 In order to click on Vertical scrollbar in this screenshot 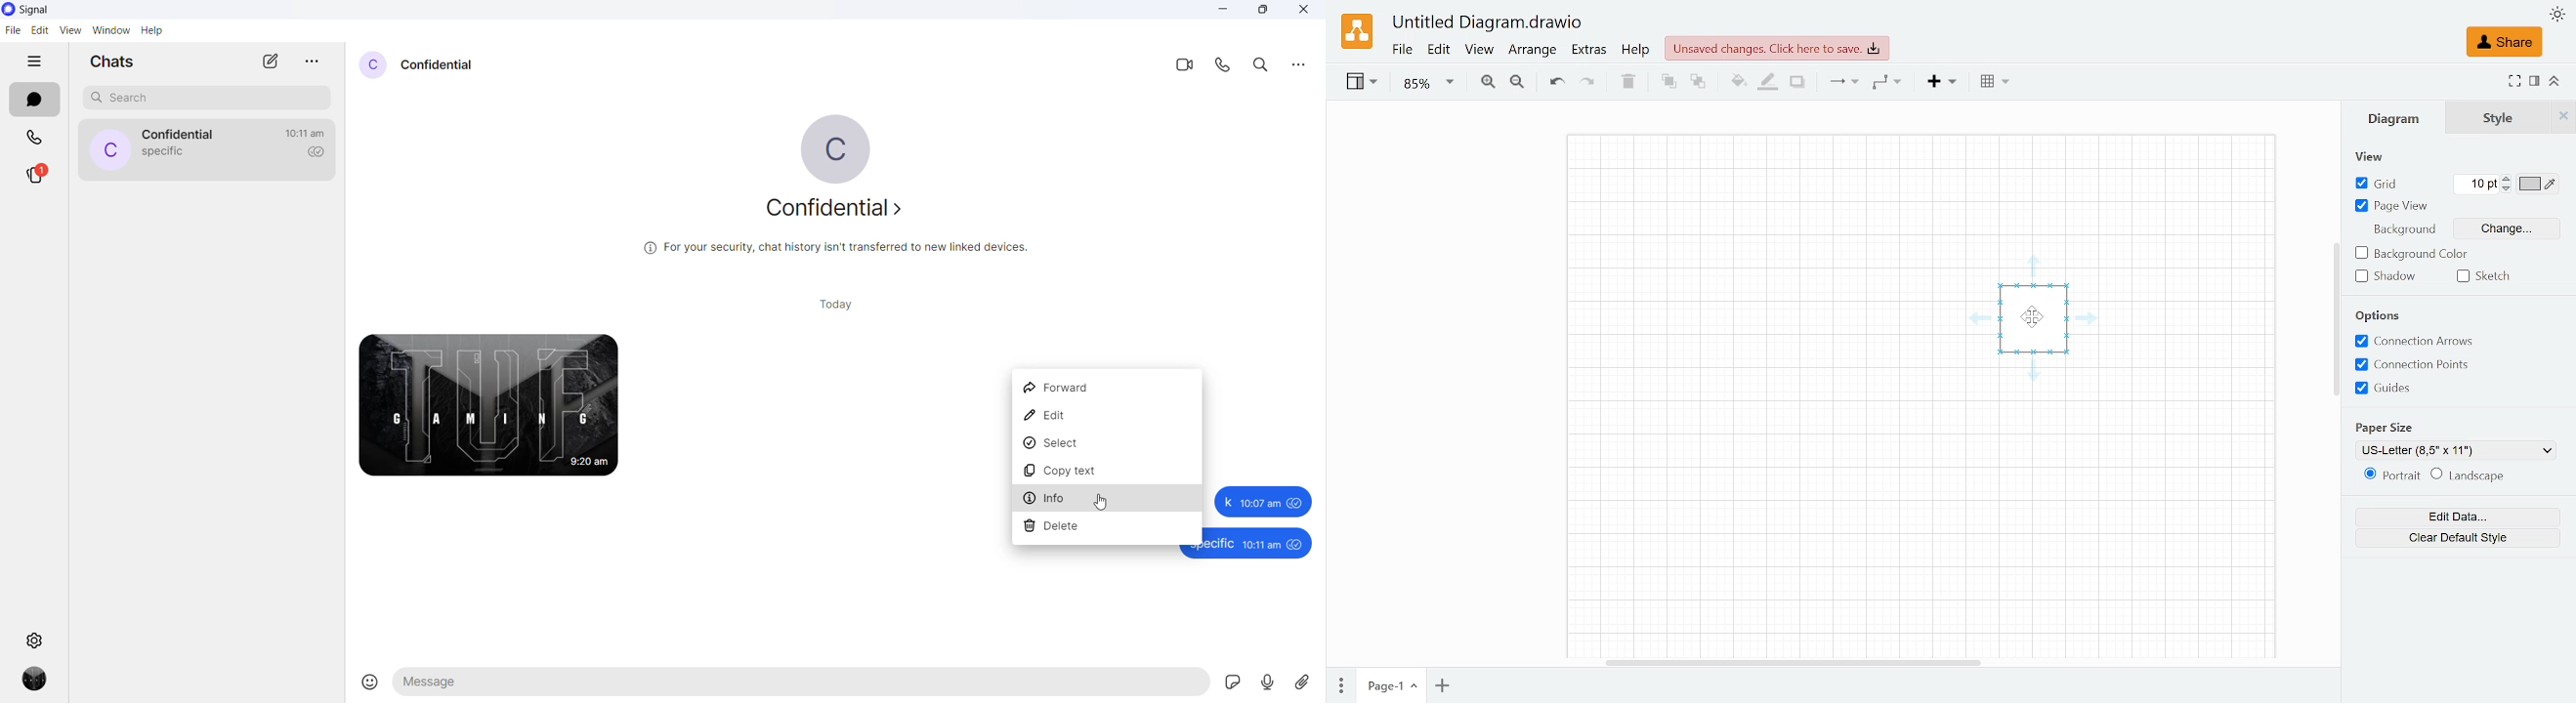, I will do `click(2334, 319)`.